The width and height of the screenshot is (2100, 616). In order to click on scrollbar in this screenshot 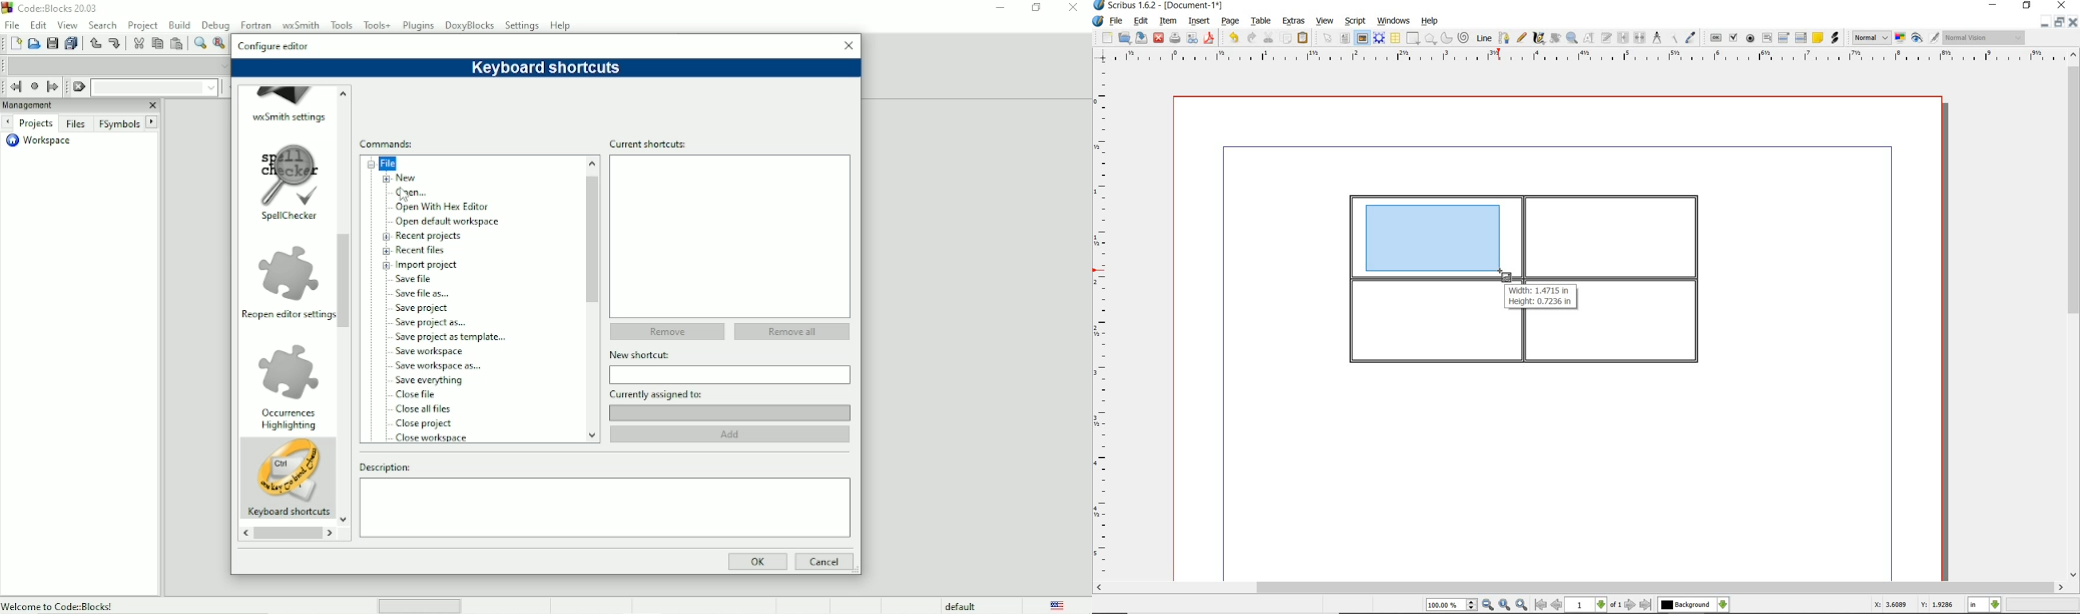, I will do `click(1580, 588)`.